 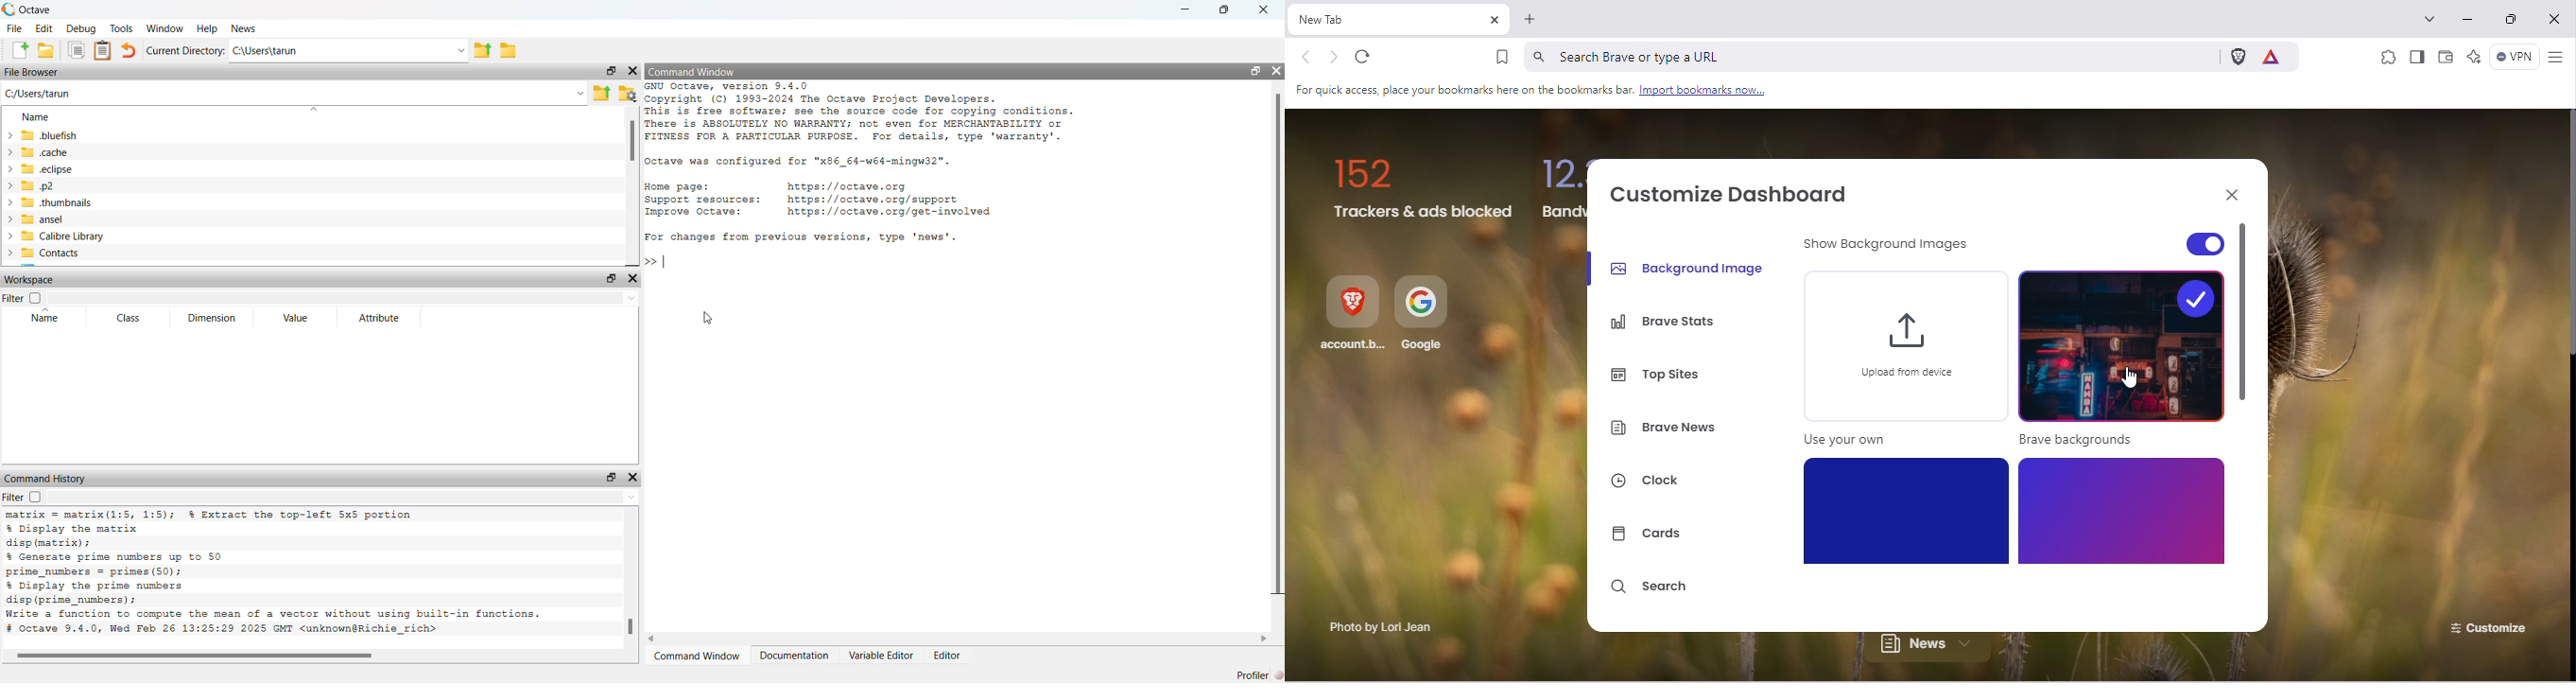 What do you see at coordinates (602, 94) in the screenshot?
I see `share folder` at bounding box center [602, 94].